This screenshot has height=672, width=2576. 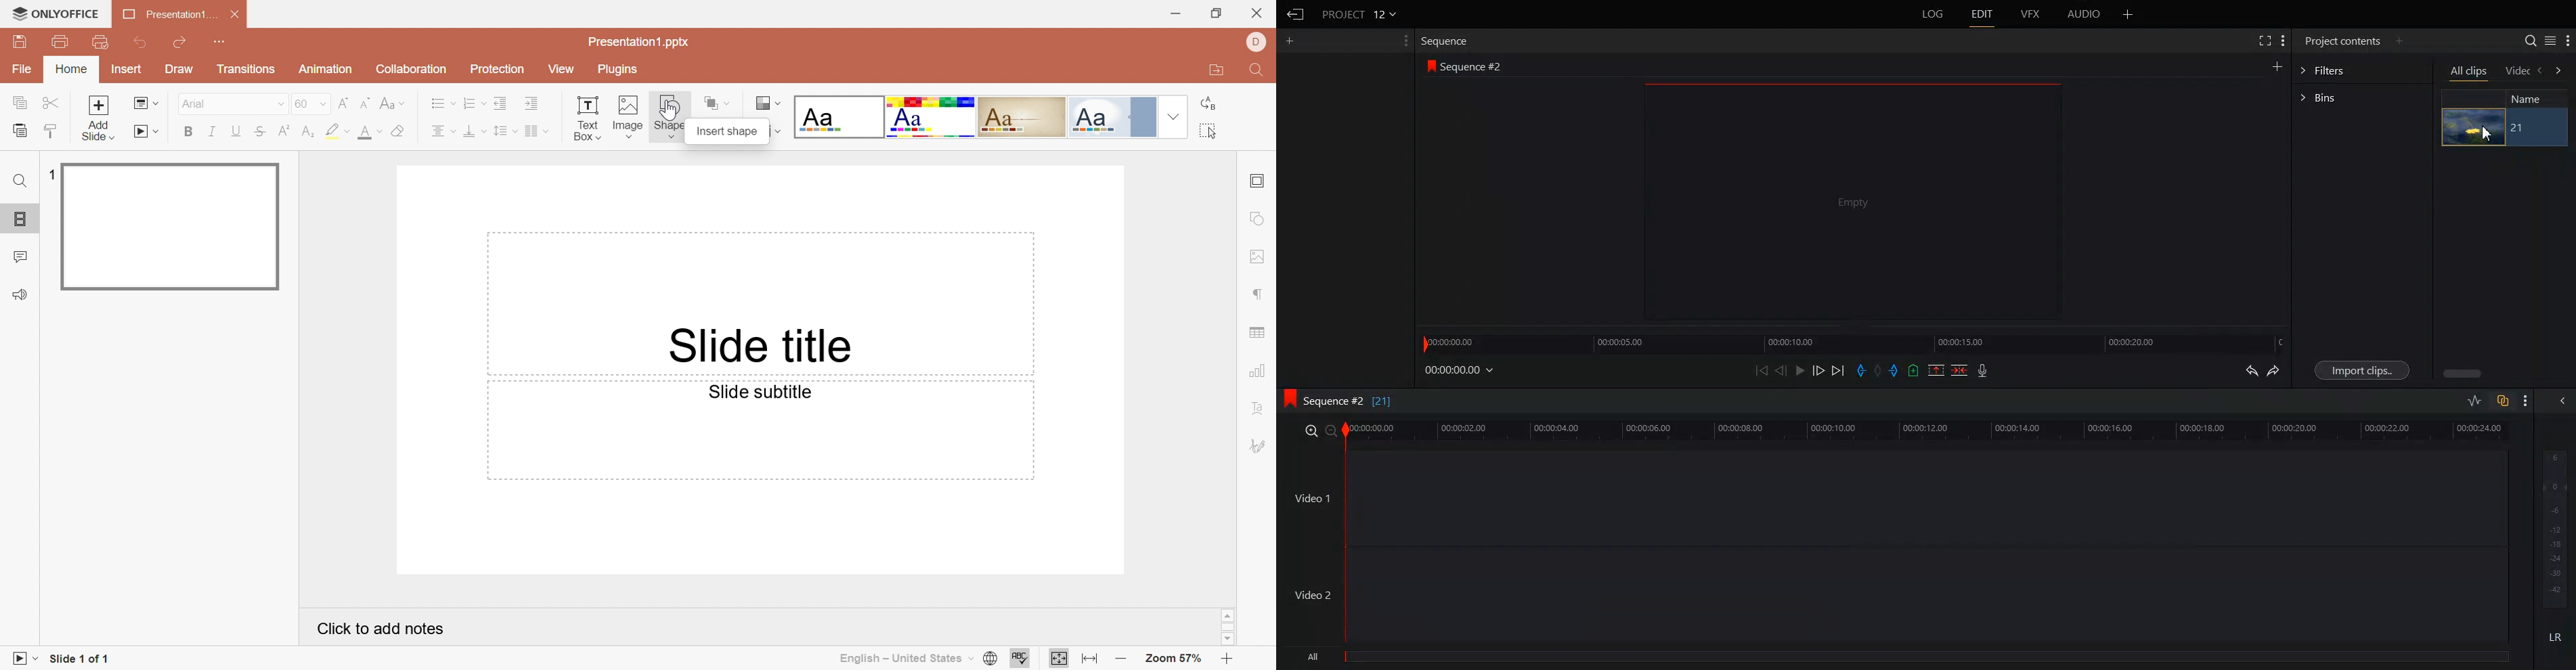 What do you see at coordinates (2531, 40) in the screenshot?
I see `Search` at bounding box center [2531, 40].